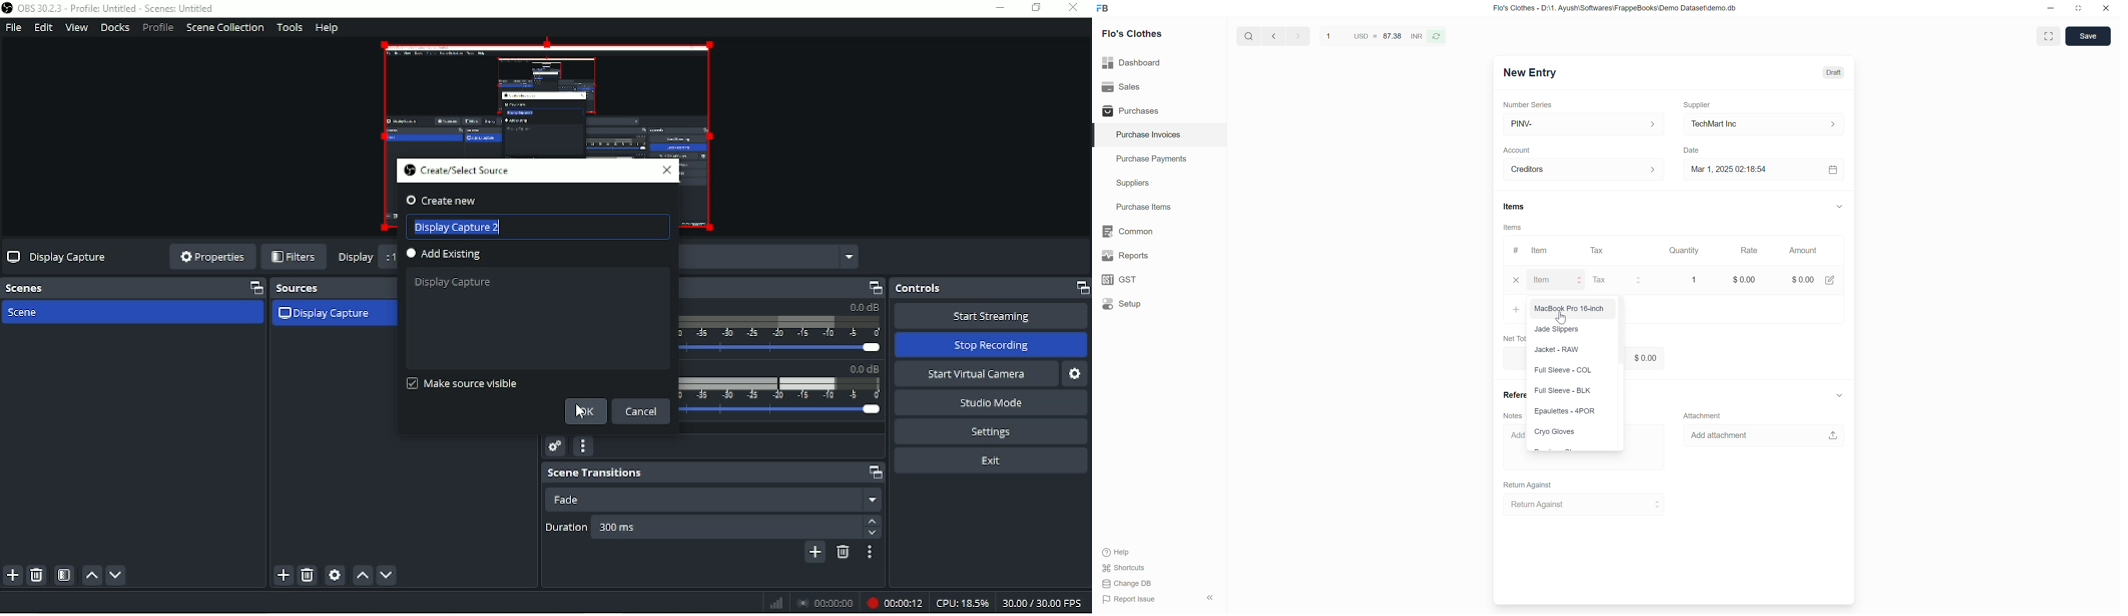 The height and width of the screenshot is (616, 2128). What do you see at coordinates (37, 575) in the screenshot?
I see `Remove selected scene` at bounding box center [37, 575].